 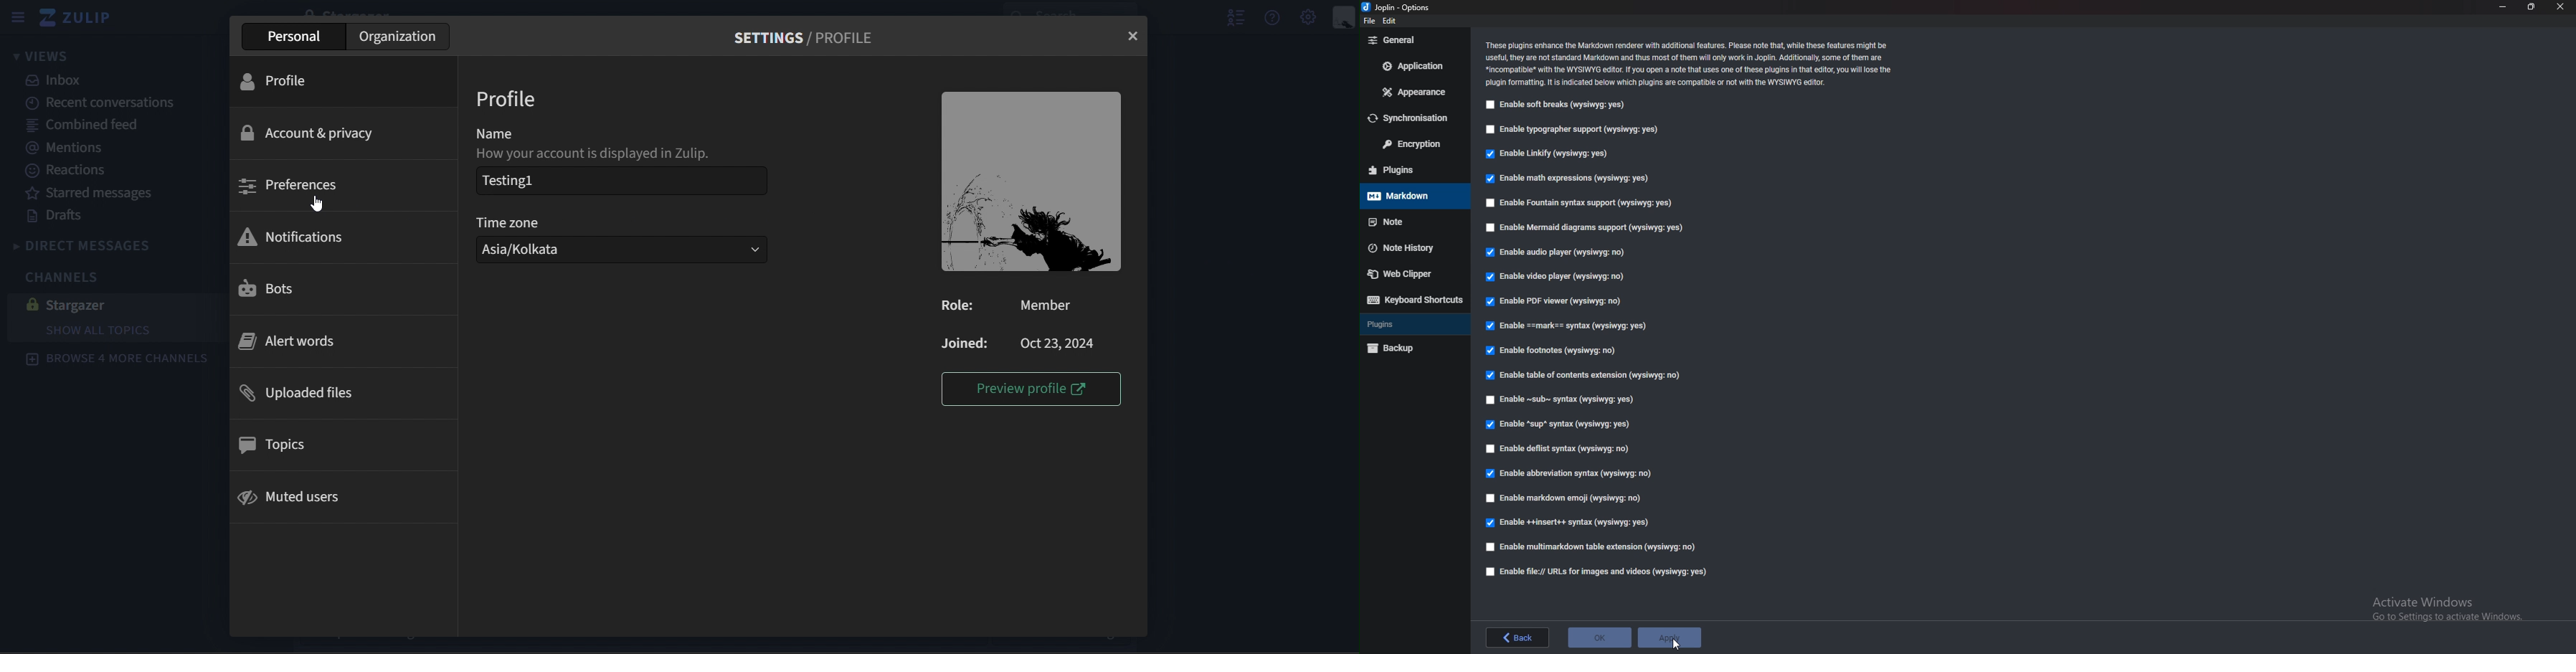 I want to click on General, so click(x=1414, y=41).